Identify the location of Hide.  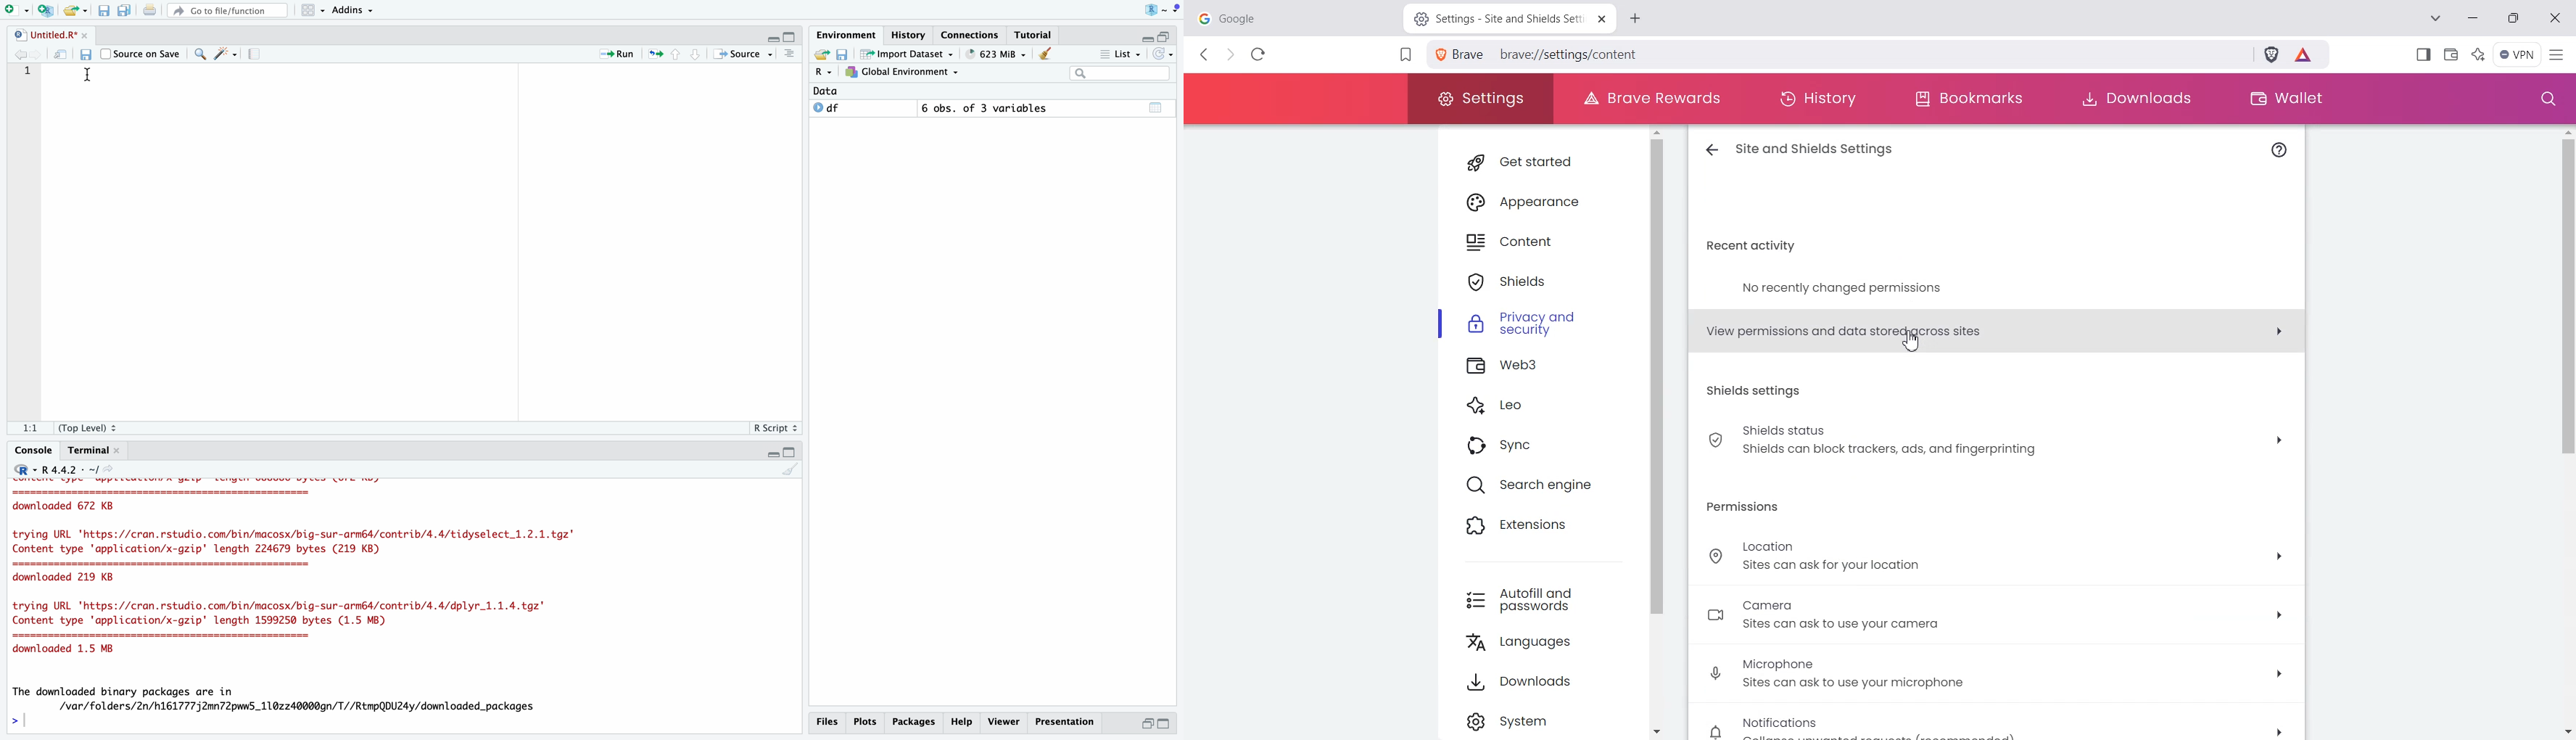
(772, 38).